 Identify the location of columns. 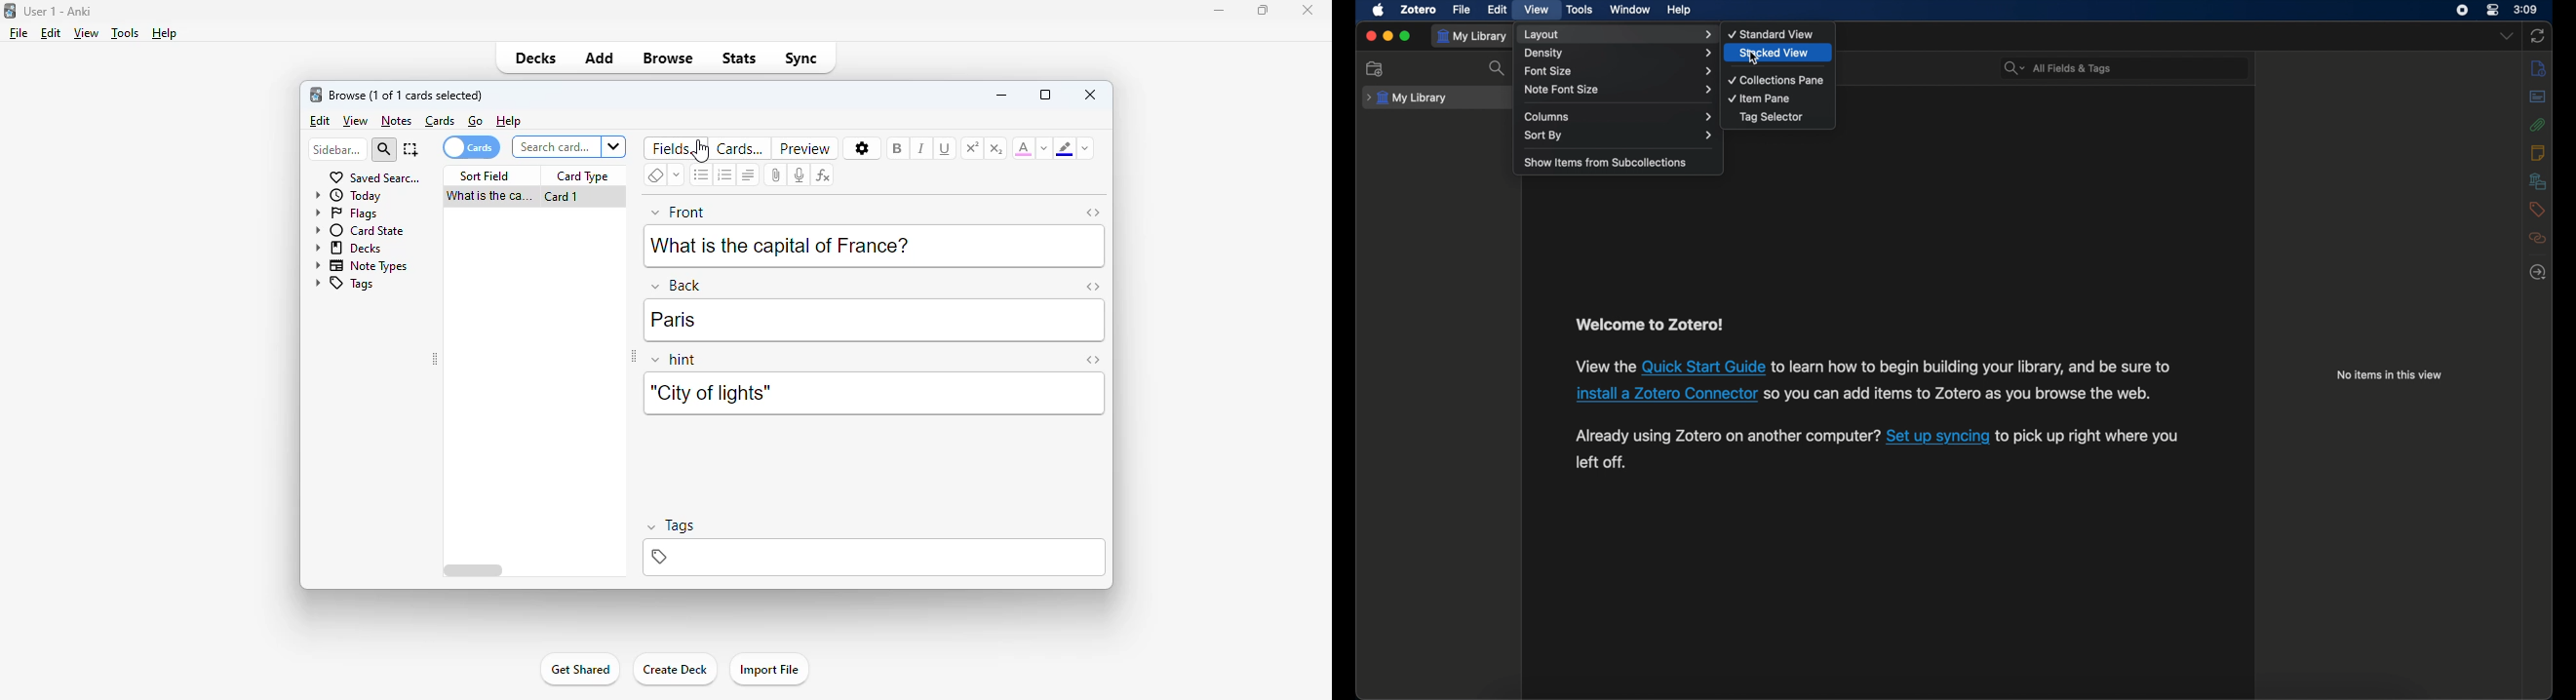
(1617, 117).